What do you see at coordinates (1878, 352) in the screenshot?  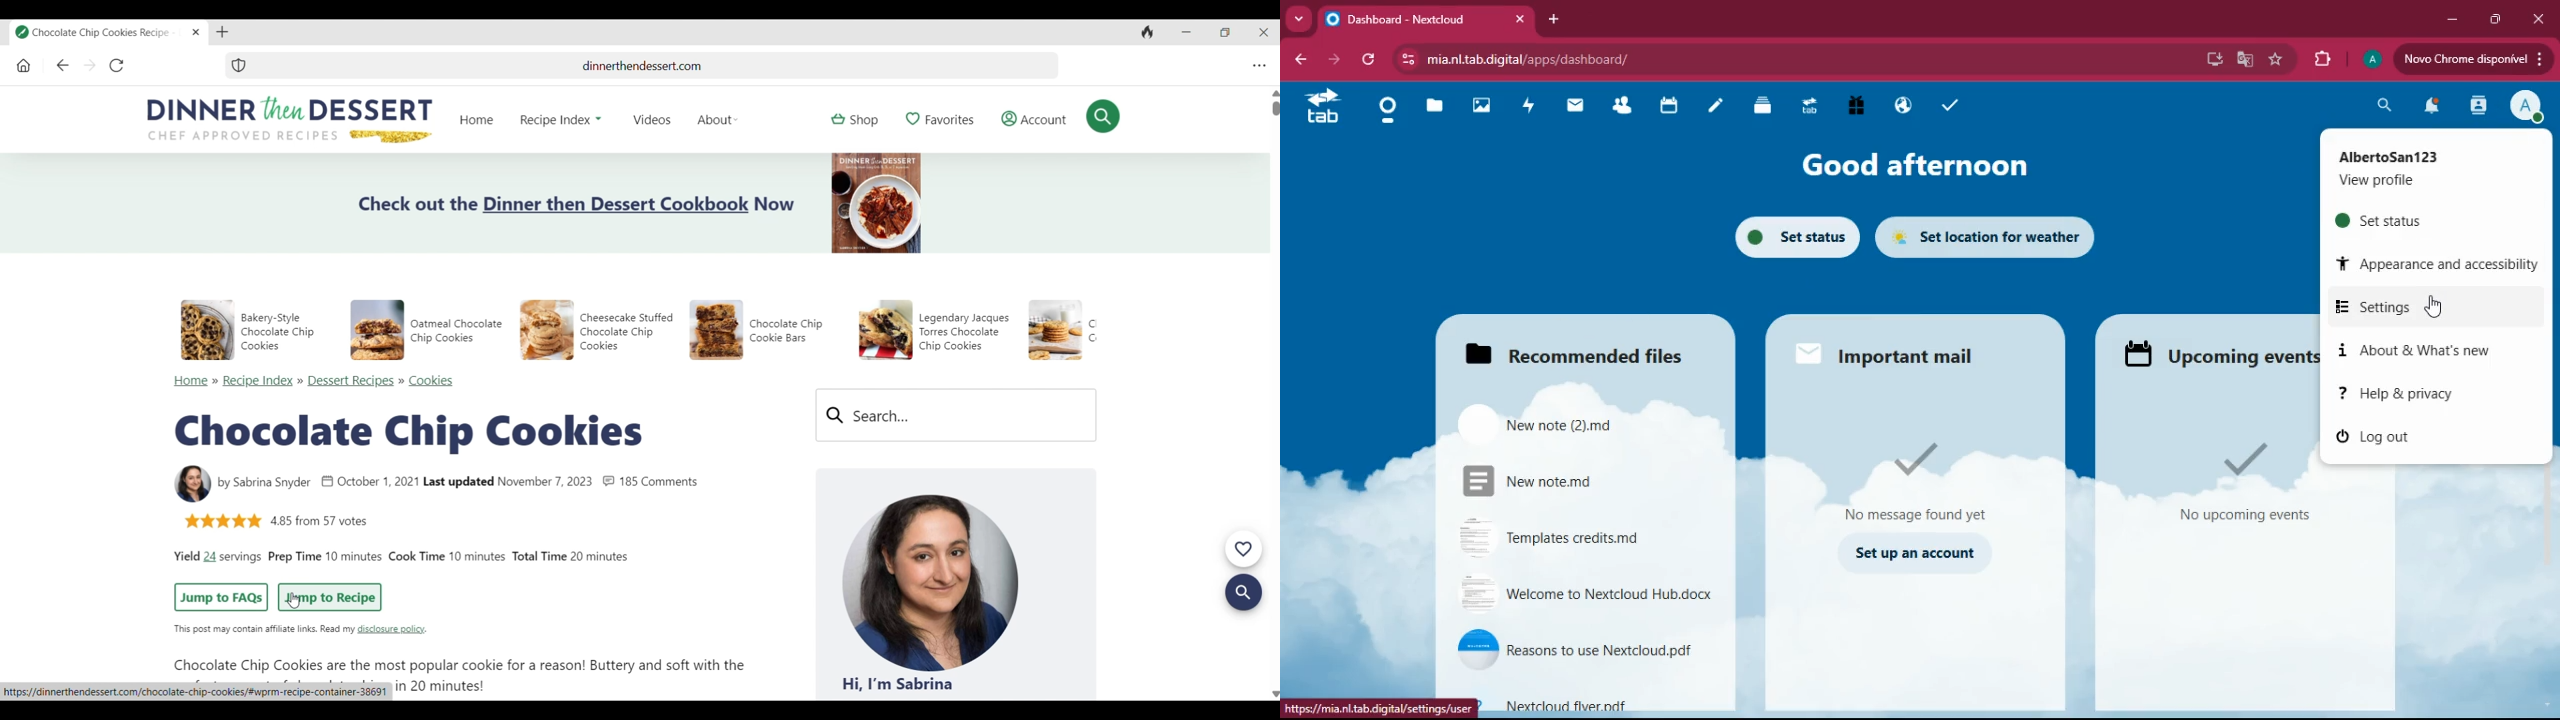 I see `mail` at bounding box center [1878, 352].